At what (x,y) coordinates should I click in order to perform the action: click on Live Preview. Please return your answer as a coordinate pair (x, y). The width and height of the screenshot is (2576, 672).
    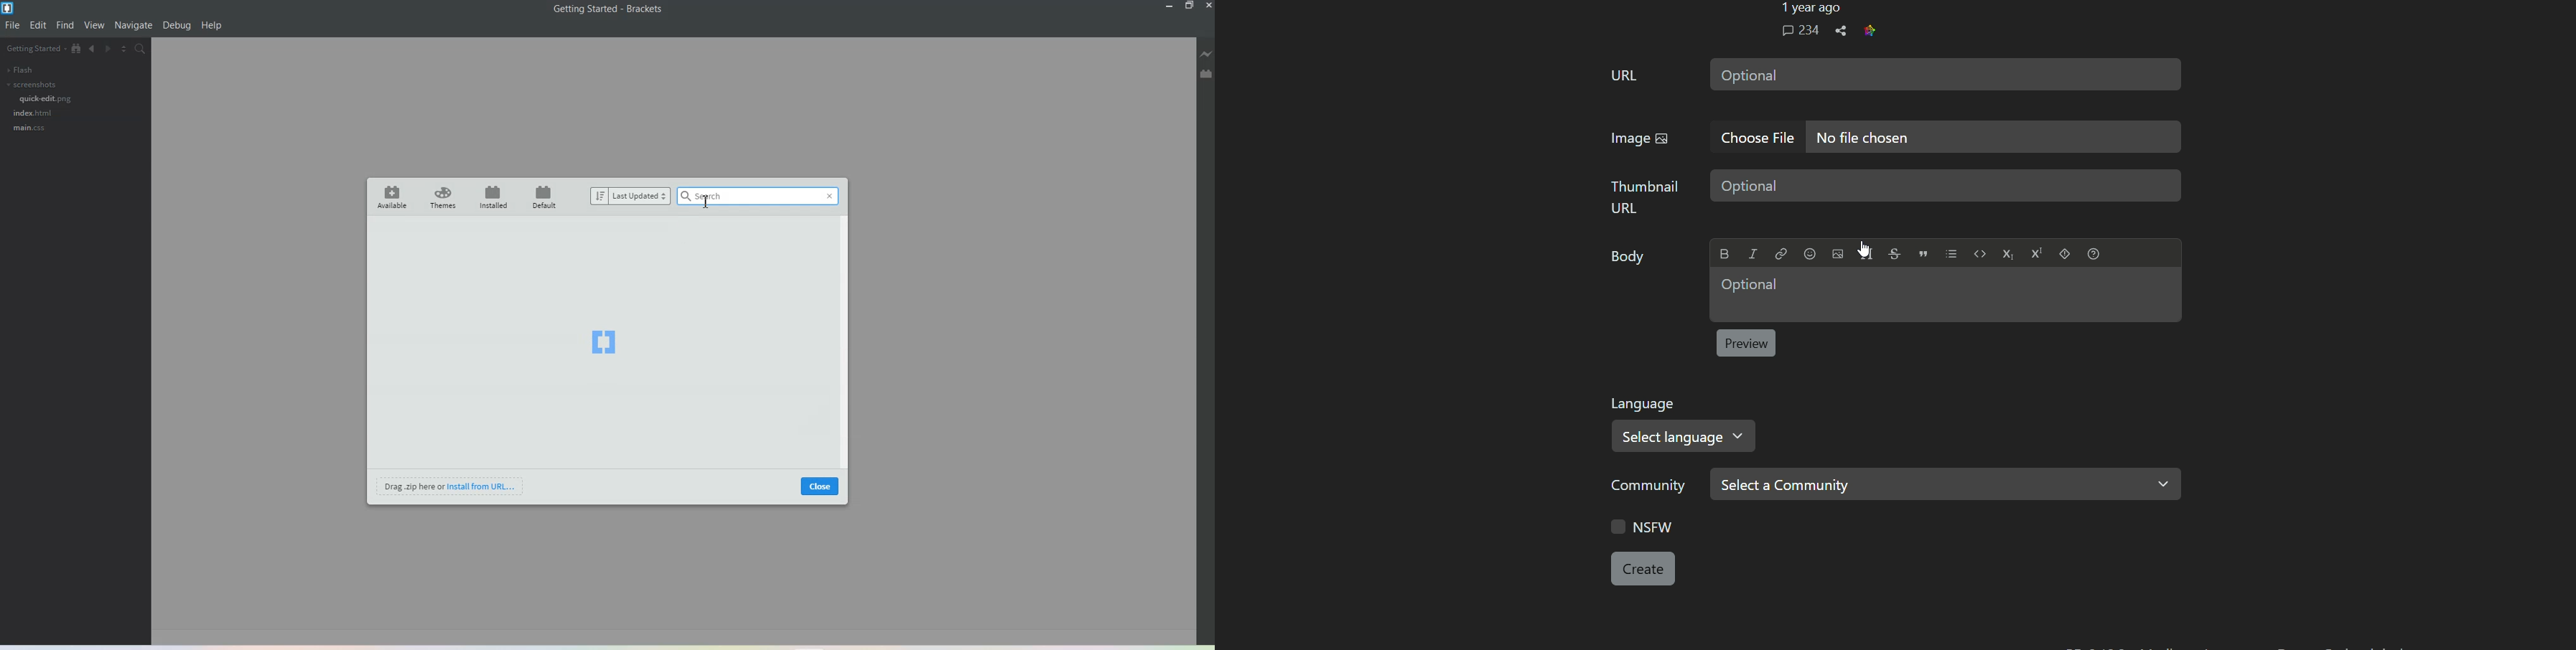
    Looking at the image, I should click on (1206, 56).